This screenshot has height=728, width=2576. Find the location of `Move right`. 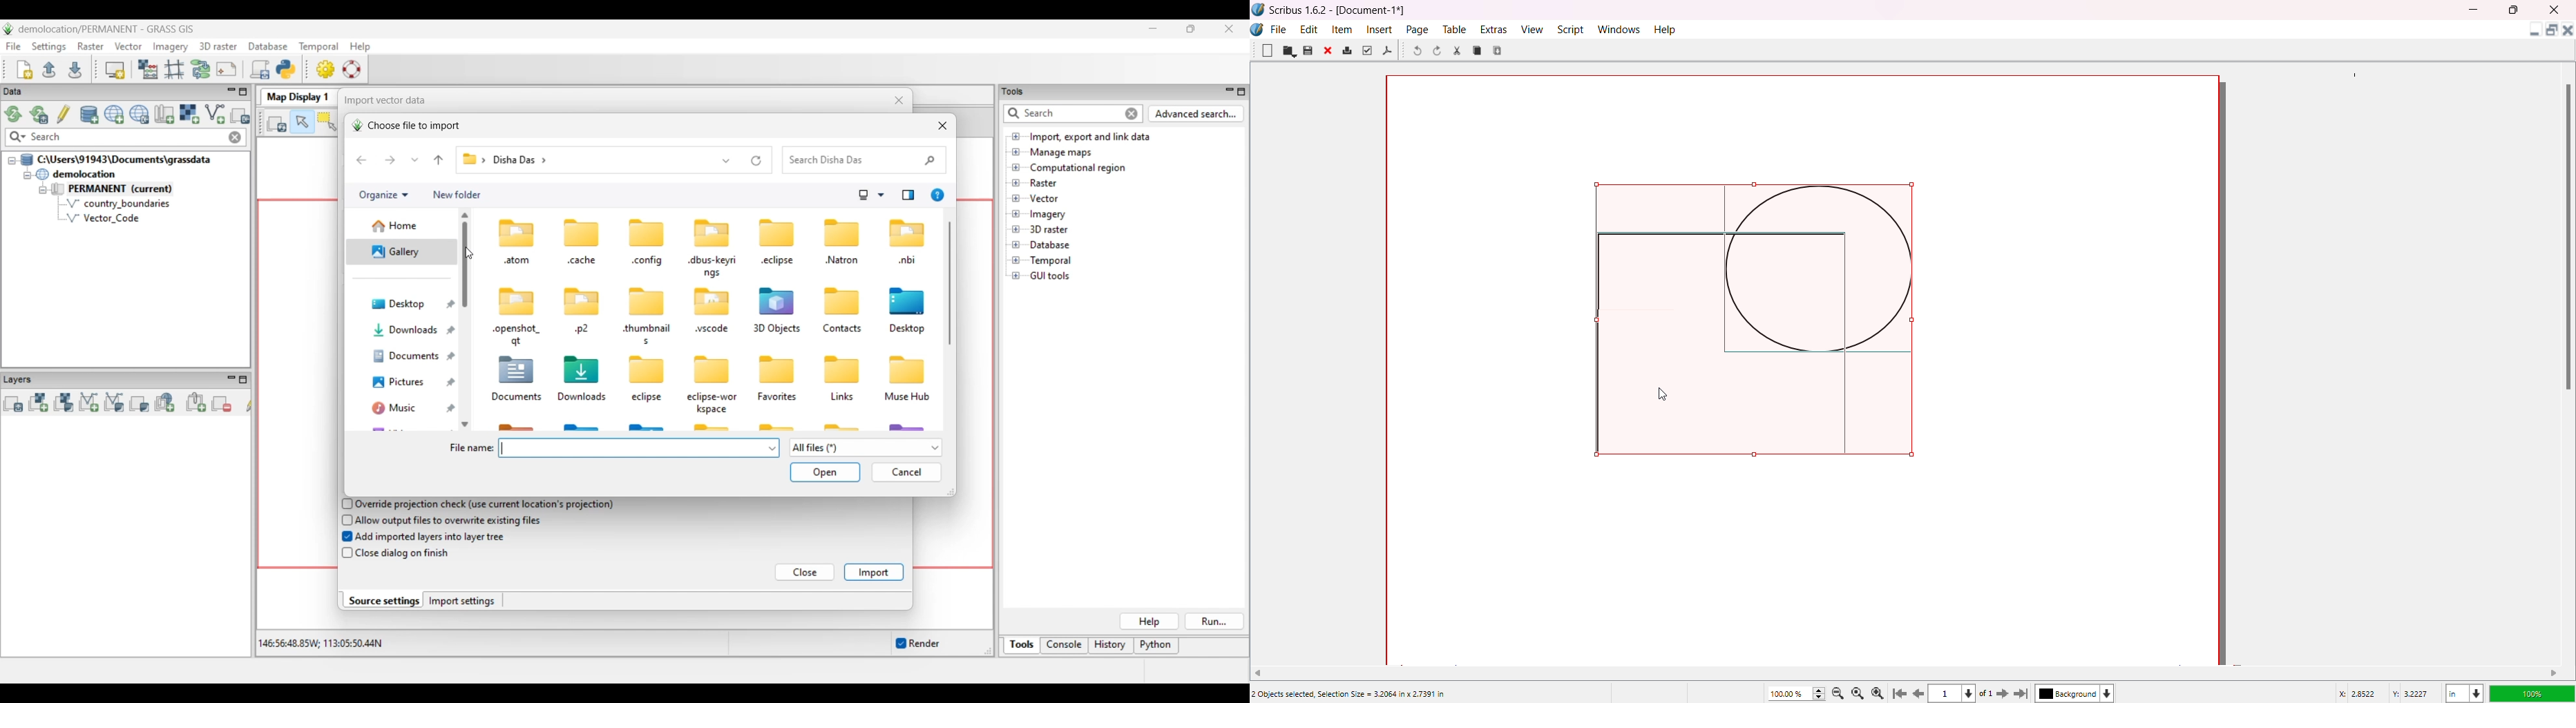

Move right is located at coordinates (2555, 673).